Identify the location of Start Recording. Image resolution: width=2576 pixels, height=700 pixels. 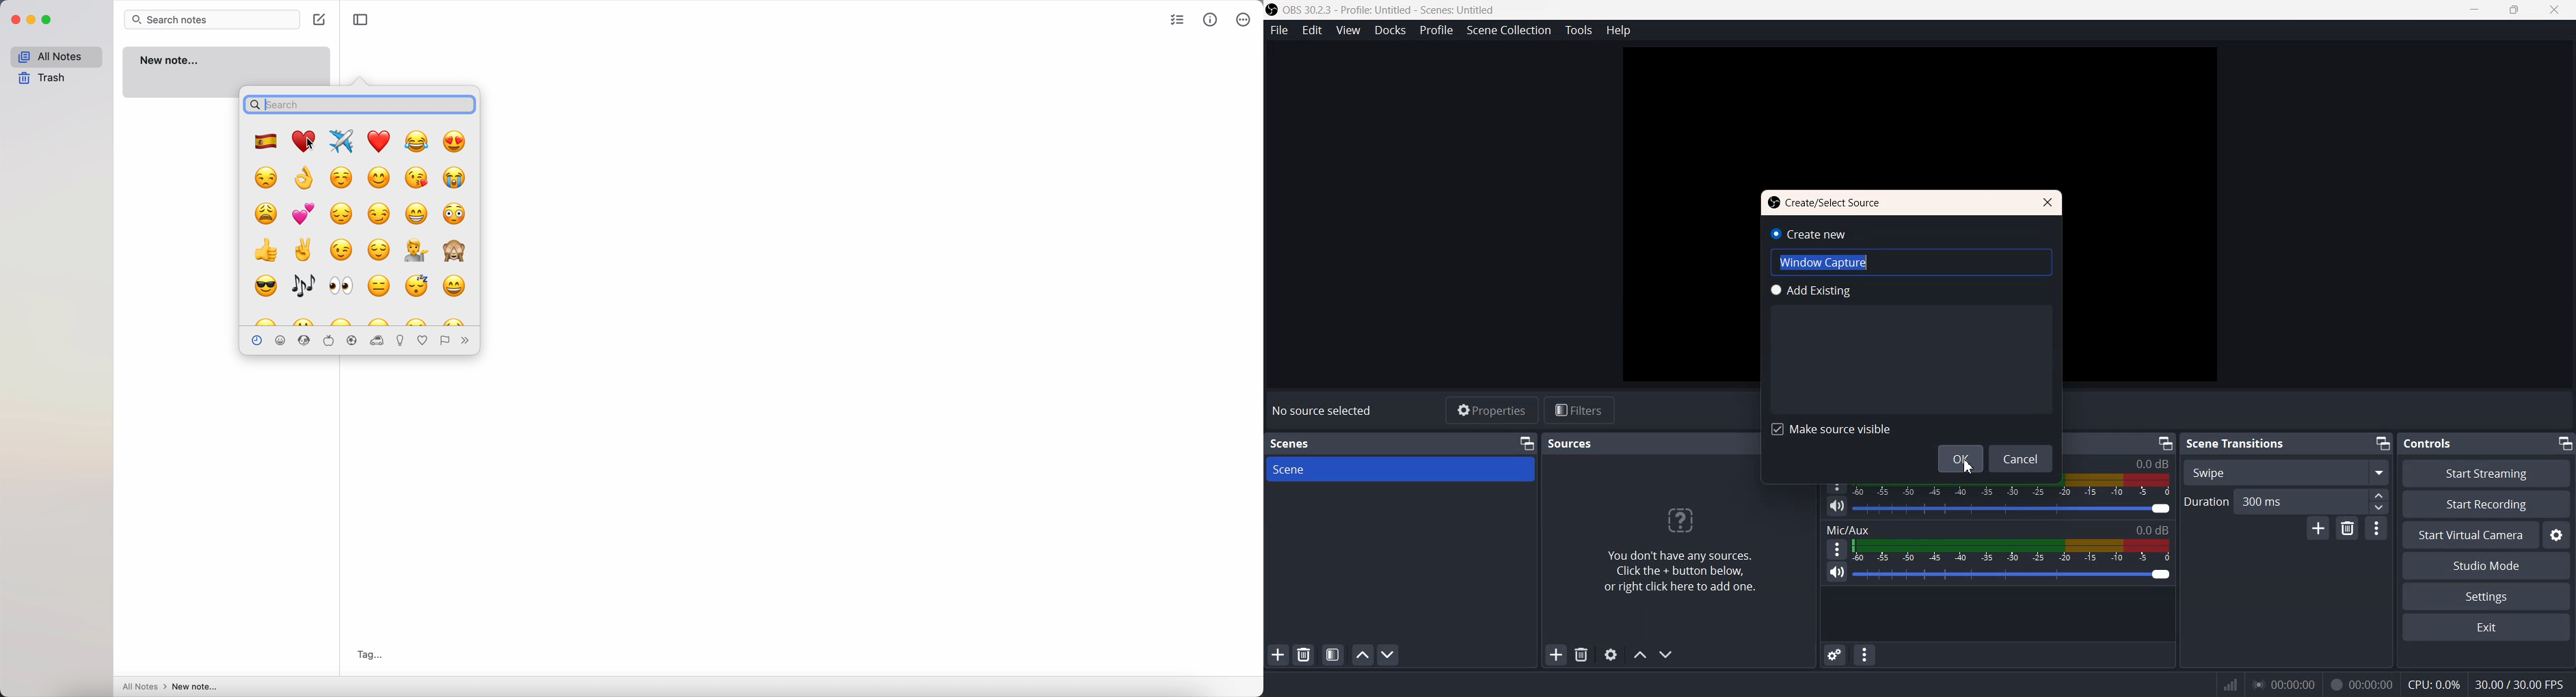
(2486, 504).